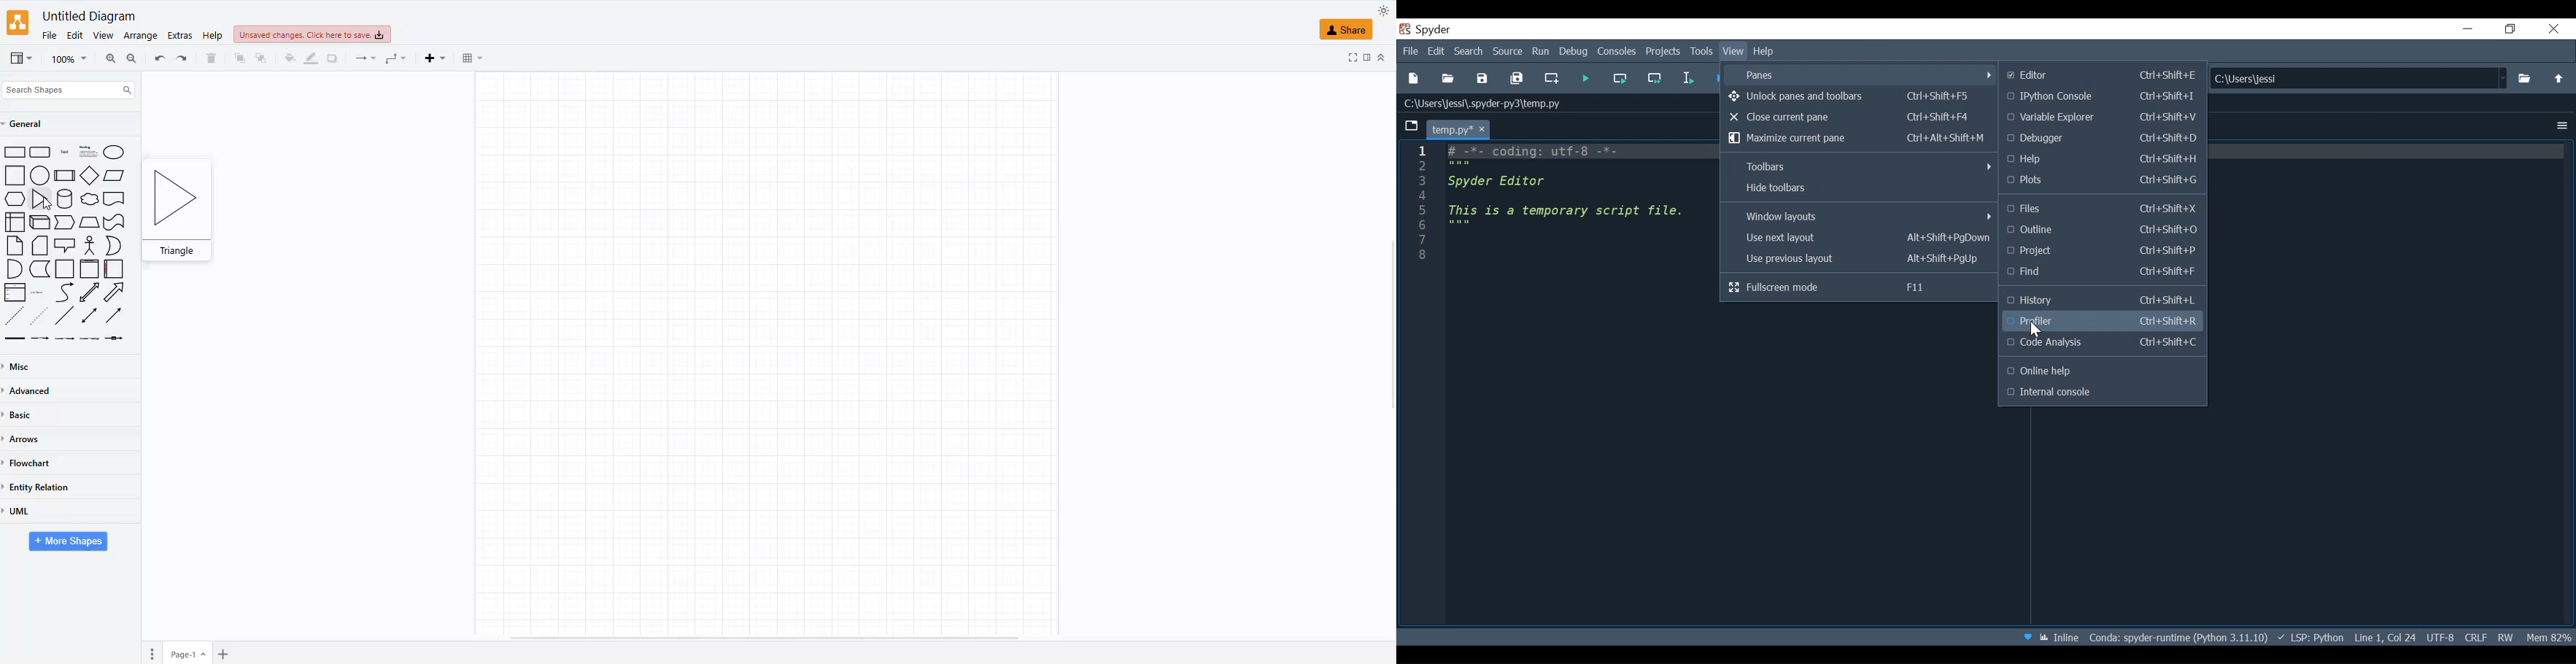 The image size is (2576, 672). Describe the element at coordinates (69, 543) in the screenshot. I see `more shapes` at that location.